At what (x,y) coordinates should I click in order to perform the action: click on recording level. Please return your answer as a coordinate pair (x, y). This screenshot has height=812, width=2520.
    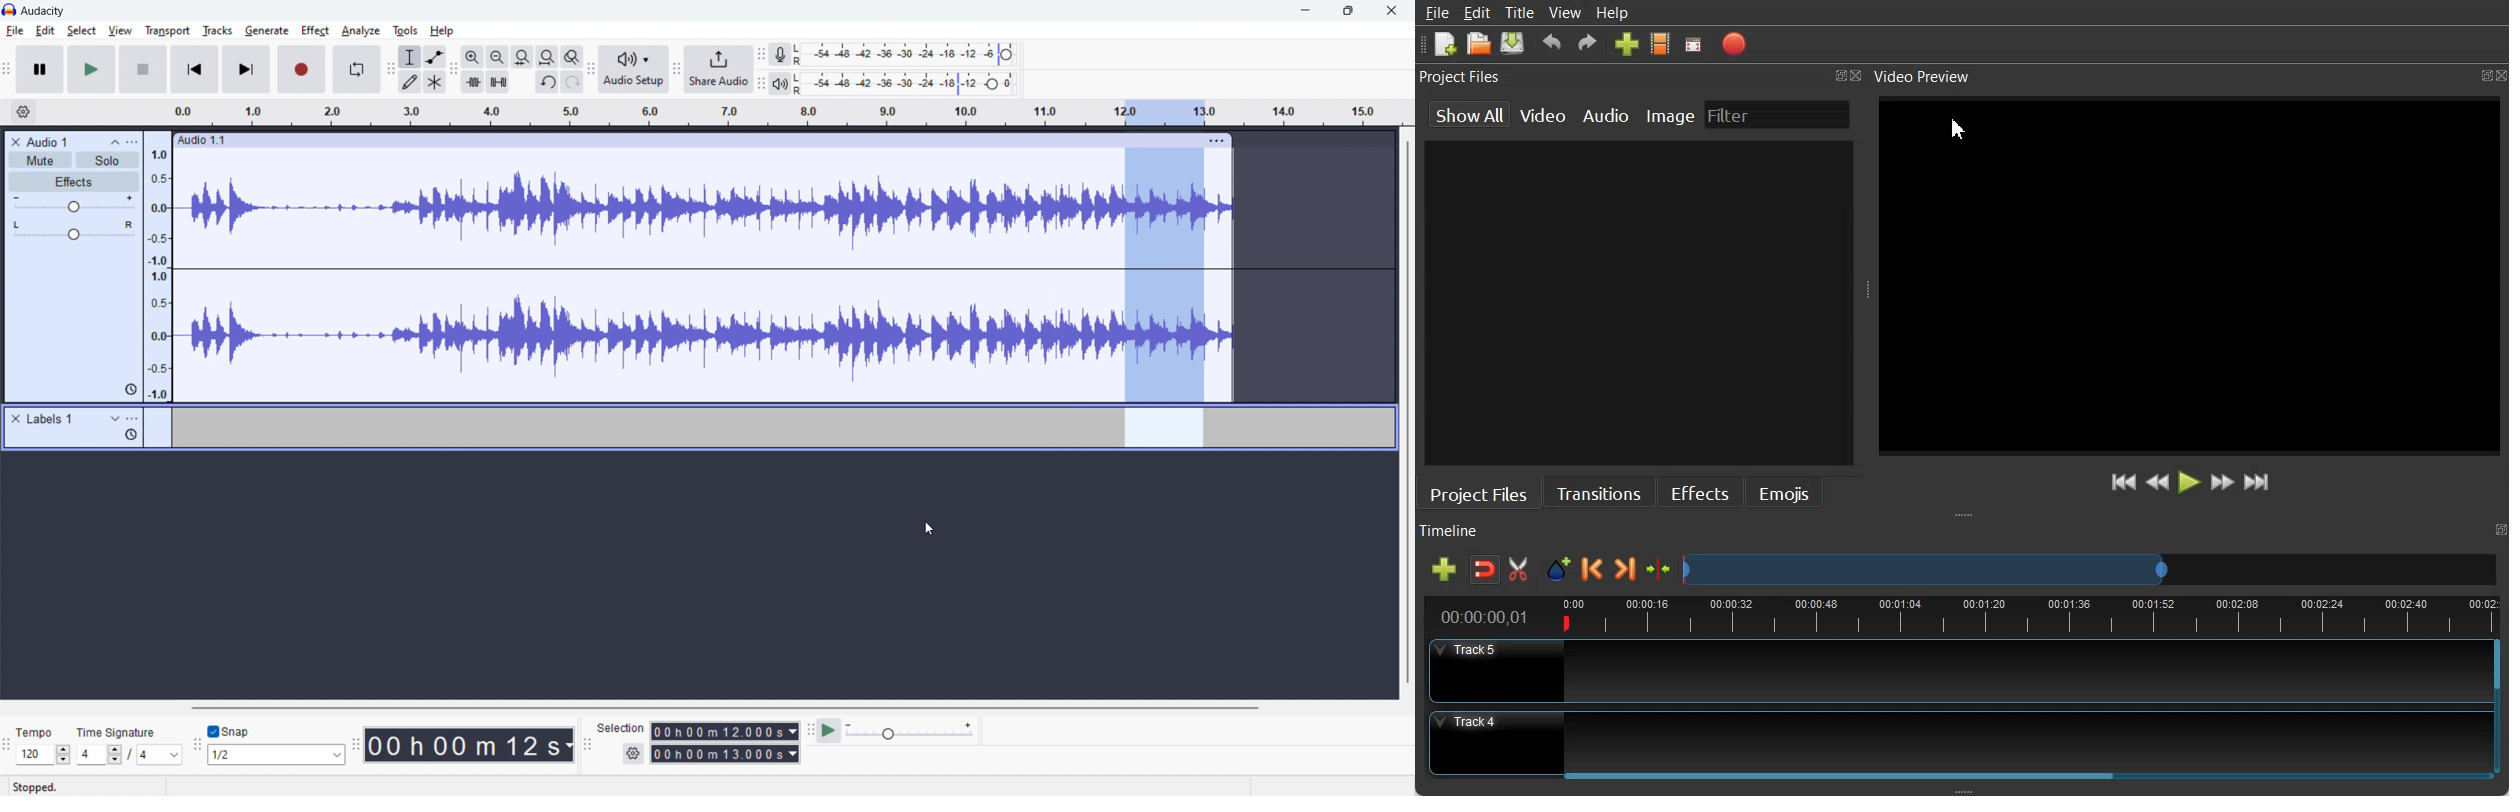
    Looking at the image, I should click on (914, 55).